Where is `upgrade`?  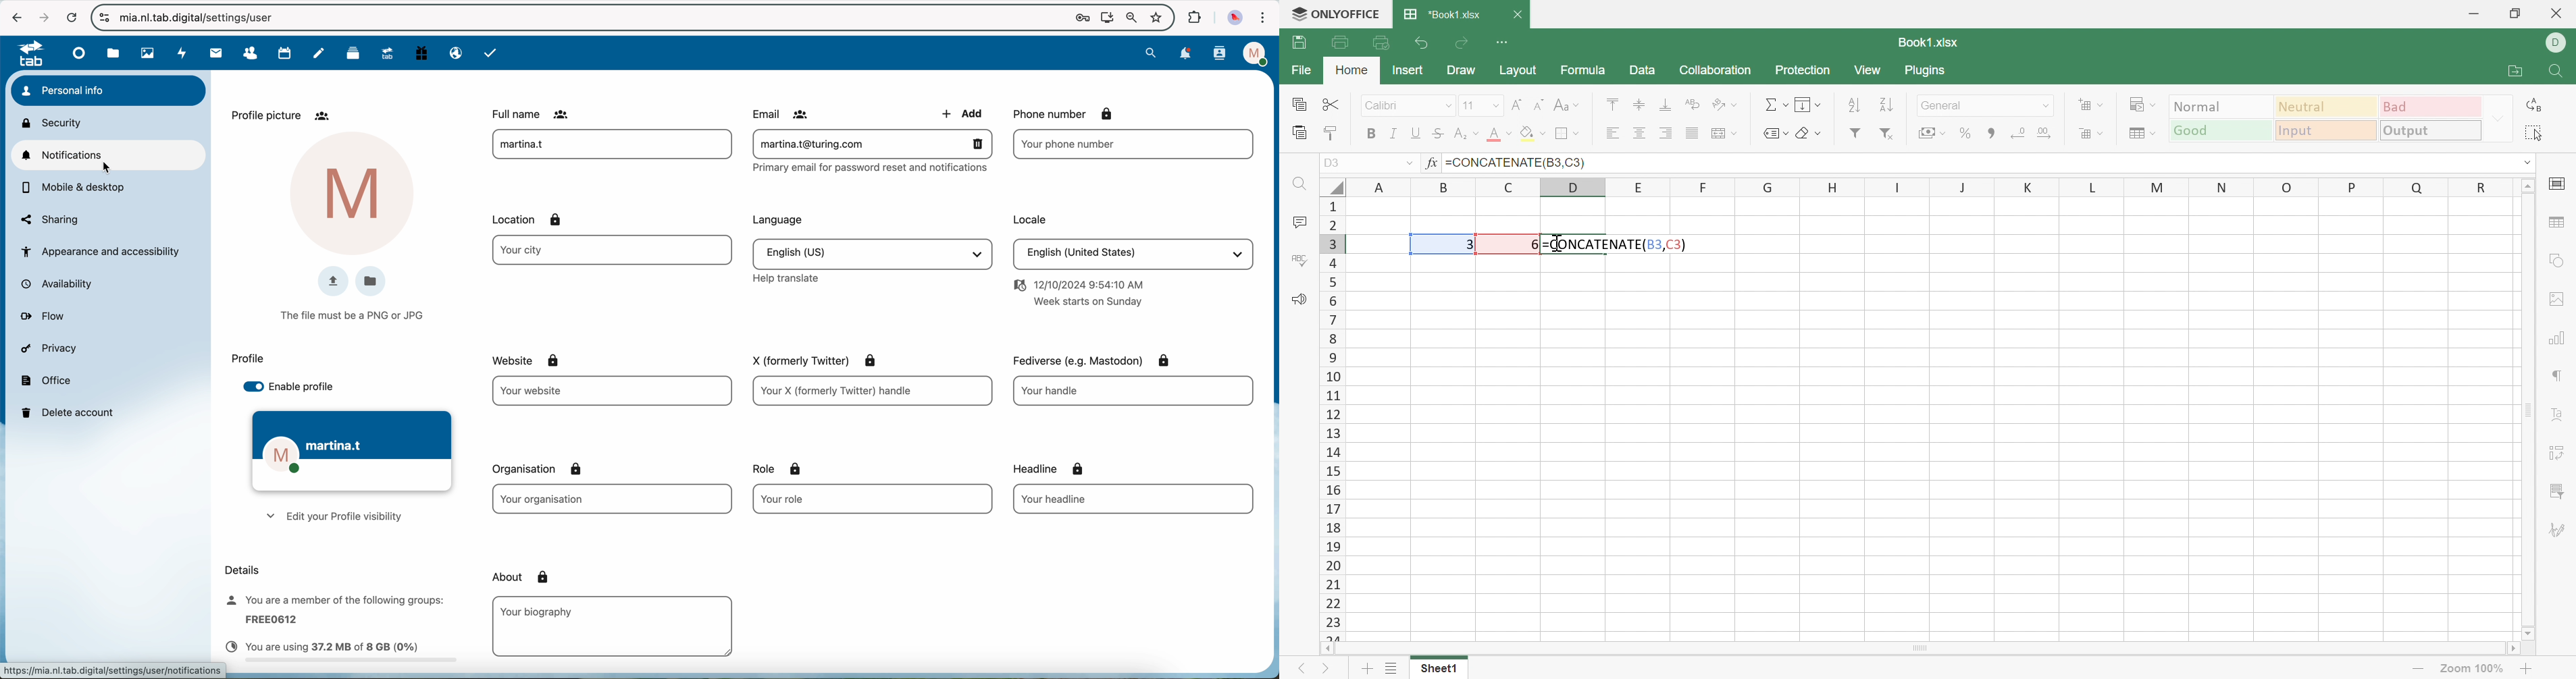
upgrade is located at coordinates (391, 55).